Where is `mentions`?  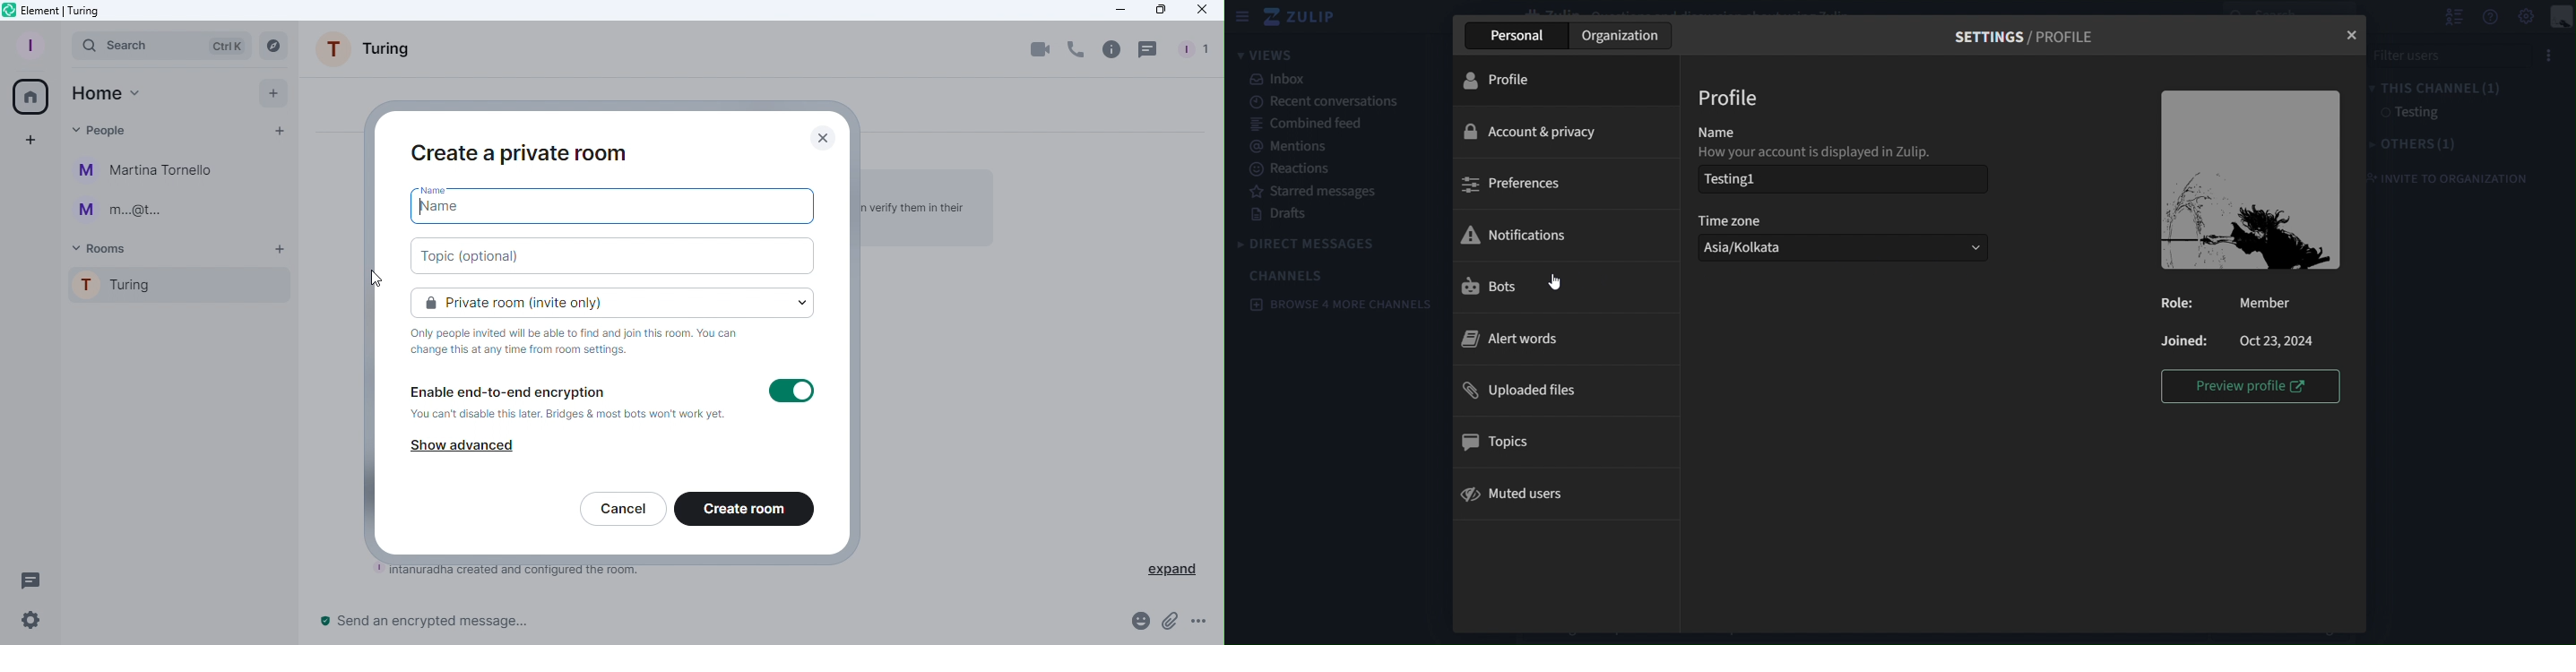 mentions is located at coordinates (1287, 146).